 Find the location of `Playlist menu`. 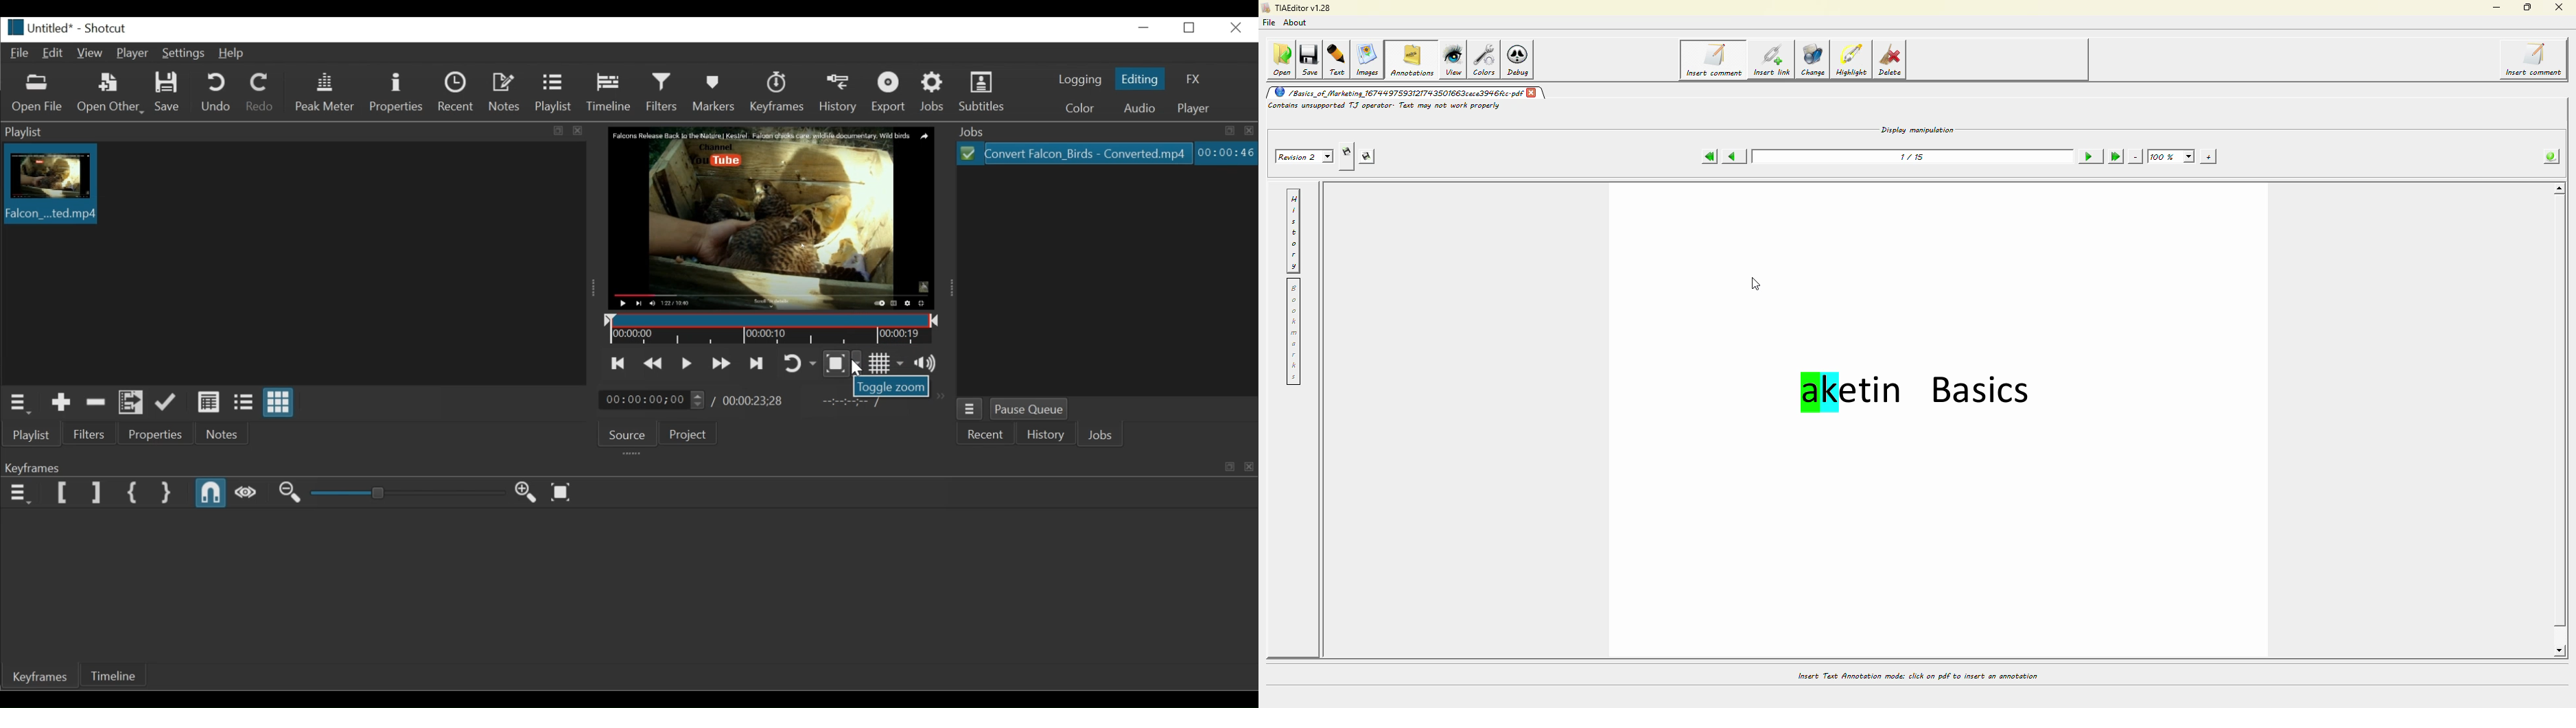

Playlist menu is located at coordinates (20, 404).